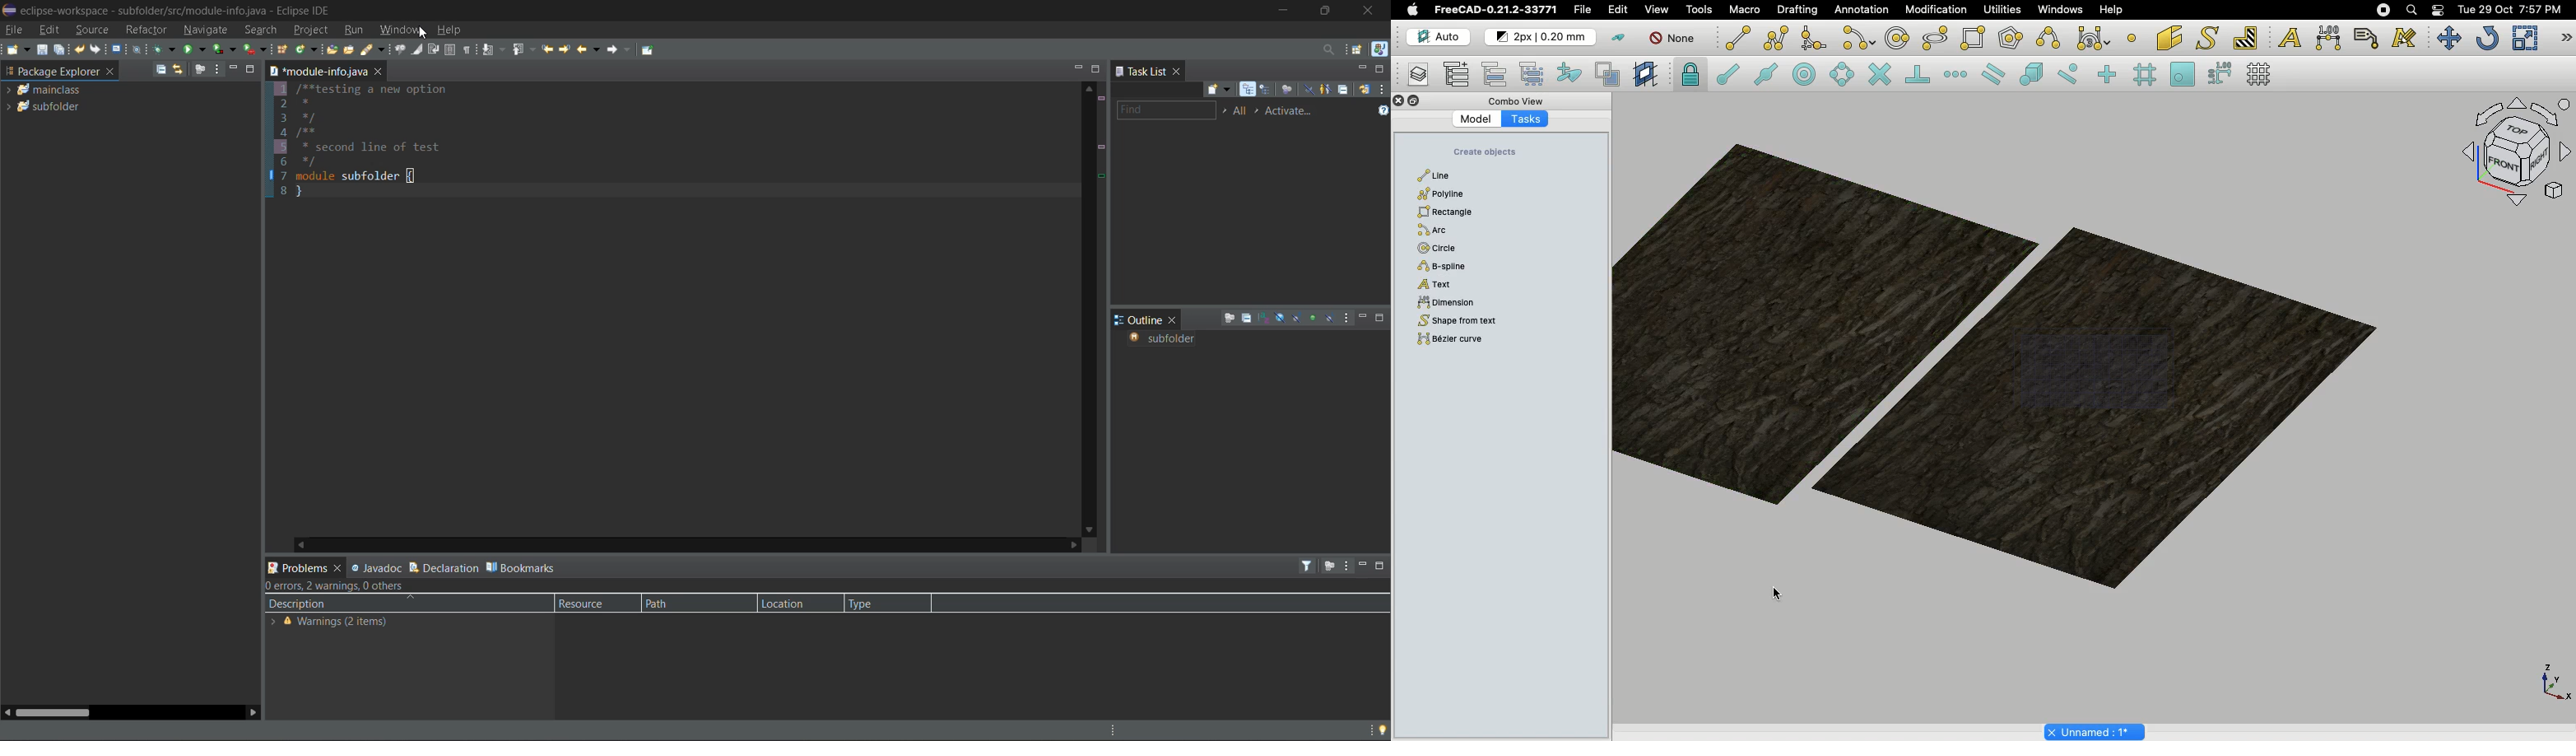 Image resolution: width=2576 pixels, height=756 pixels. What do you see at coordinates (1812, 40) in the screenshot?
I see `Fillet` at bounding box center [1812, 40].